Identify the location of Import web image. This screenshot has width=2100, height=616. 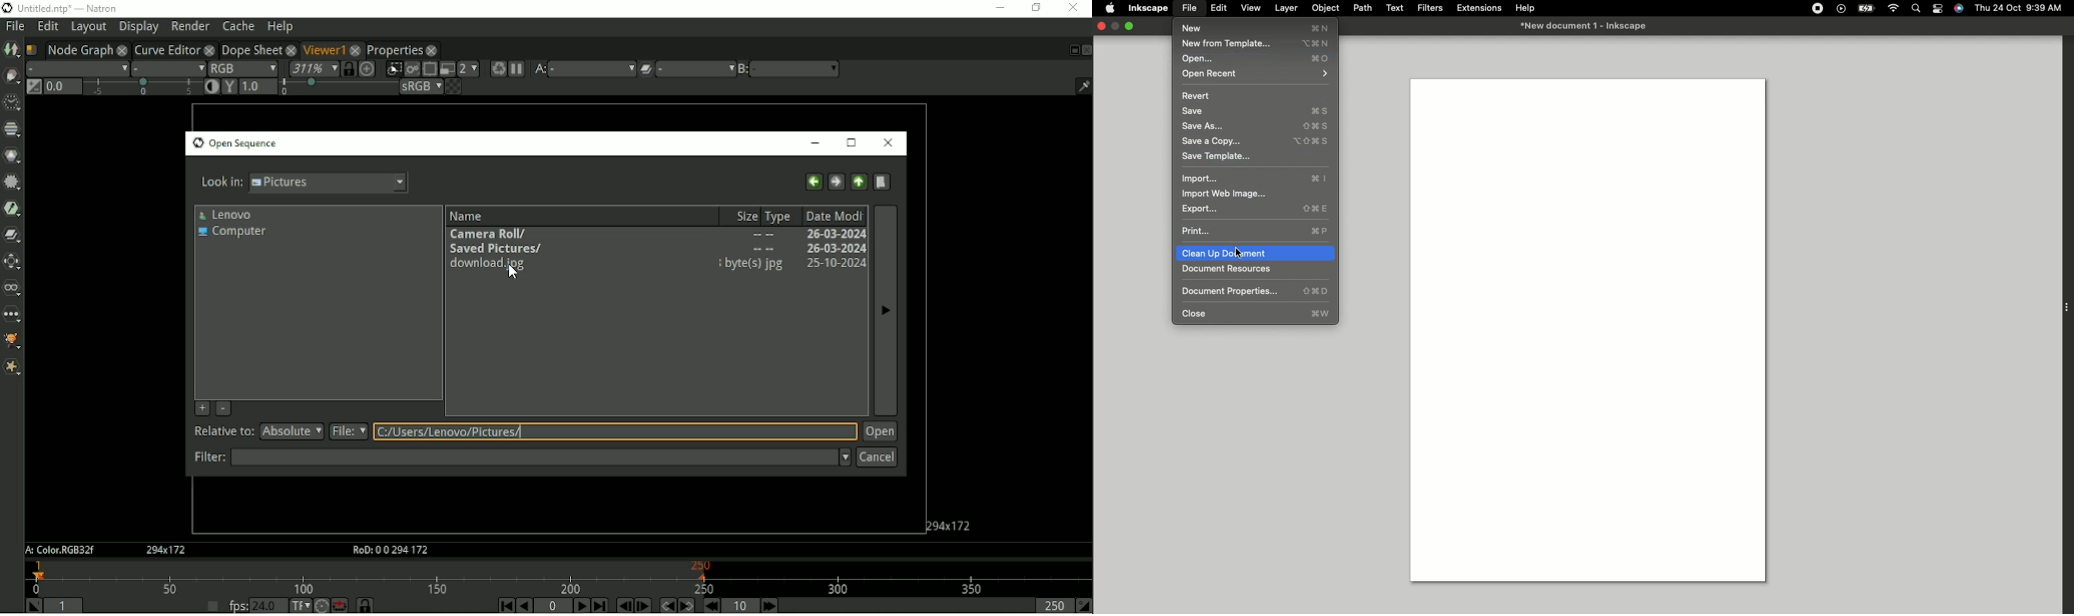
(1225, 194).